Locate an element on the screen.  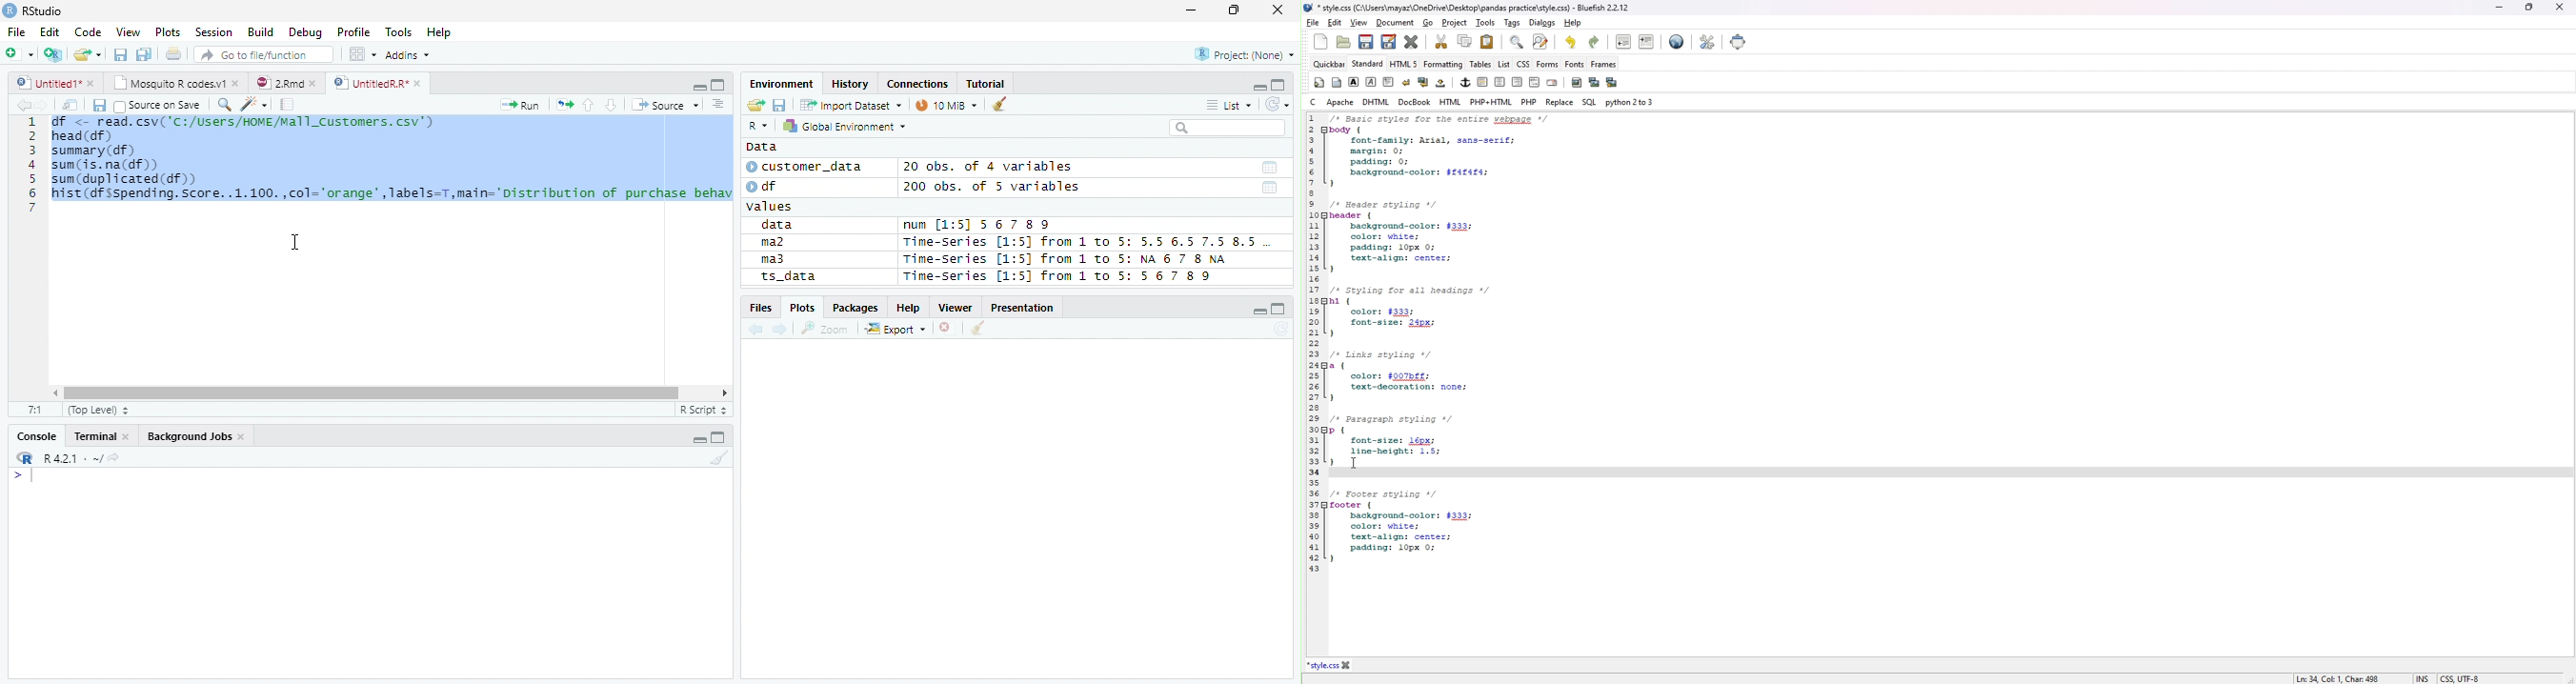
Down is located at coordinates (611, 106).